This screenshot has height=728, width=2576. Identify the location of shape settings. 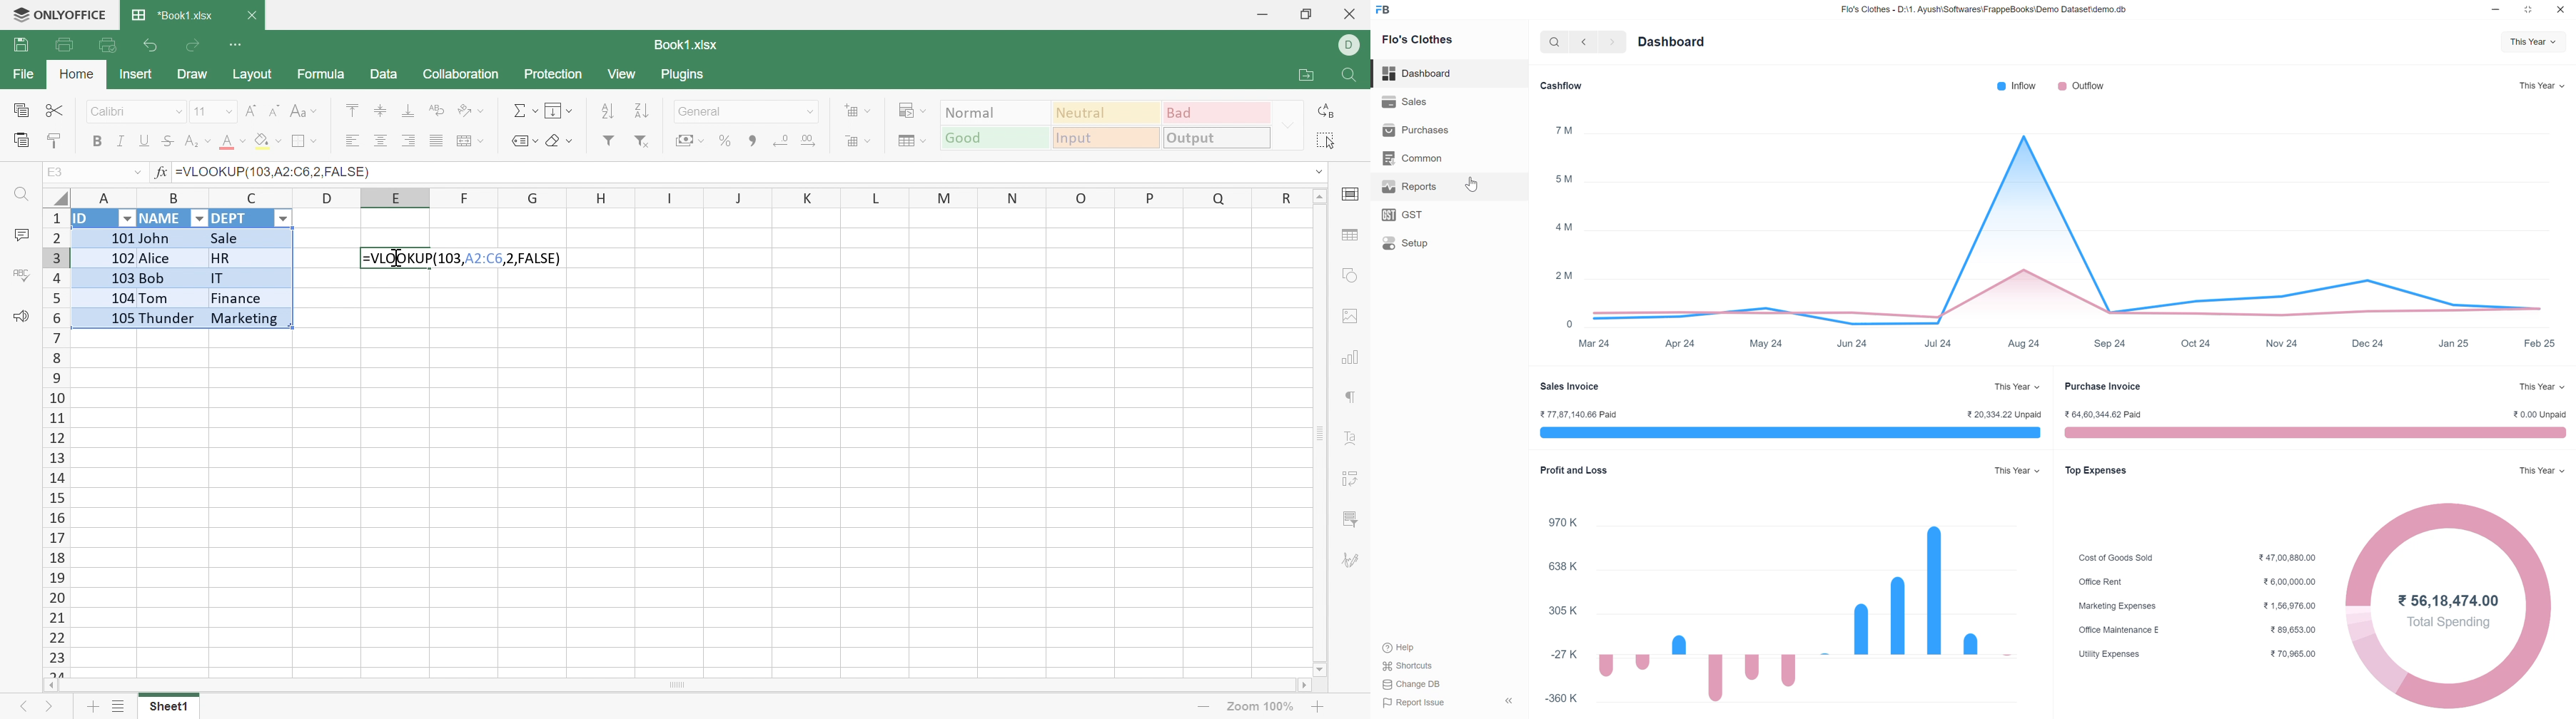
(1348, 275).